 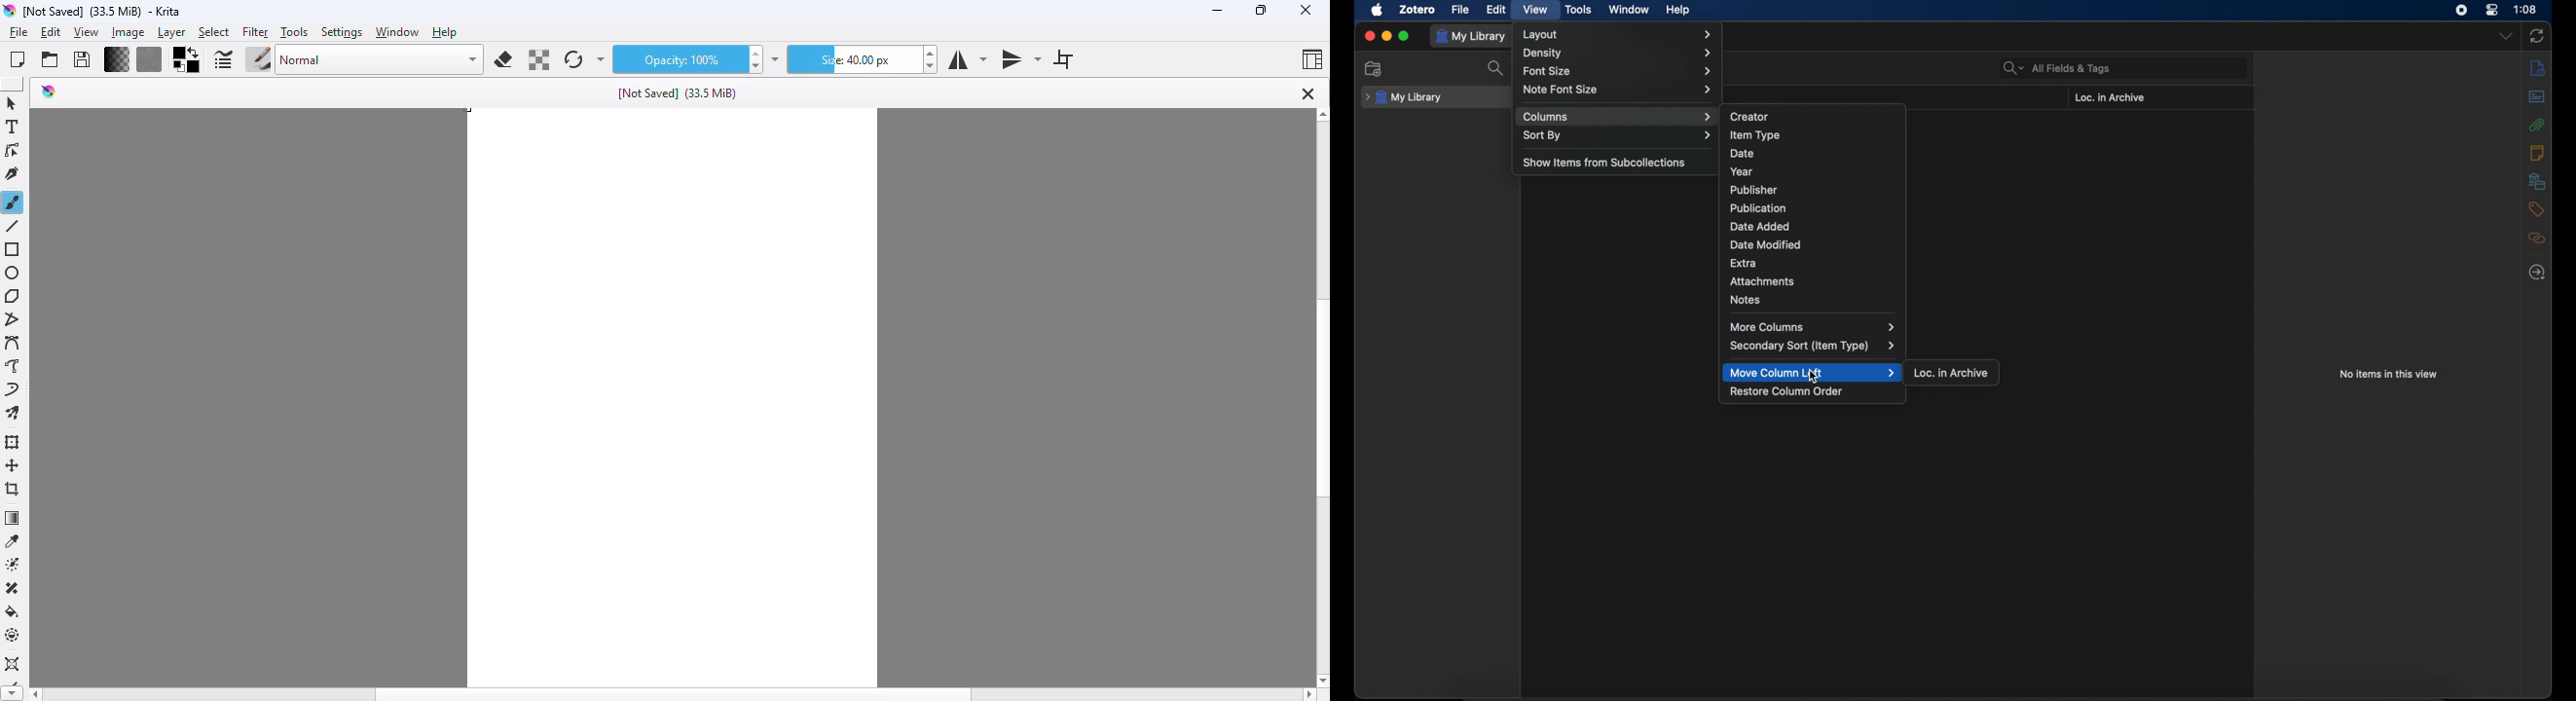 I want to click on open an existing document, so click(x=52, y=60).